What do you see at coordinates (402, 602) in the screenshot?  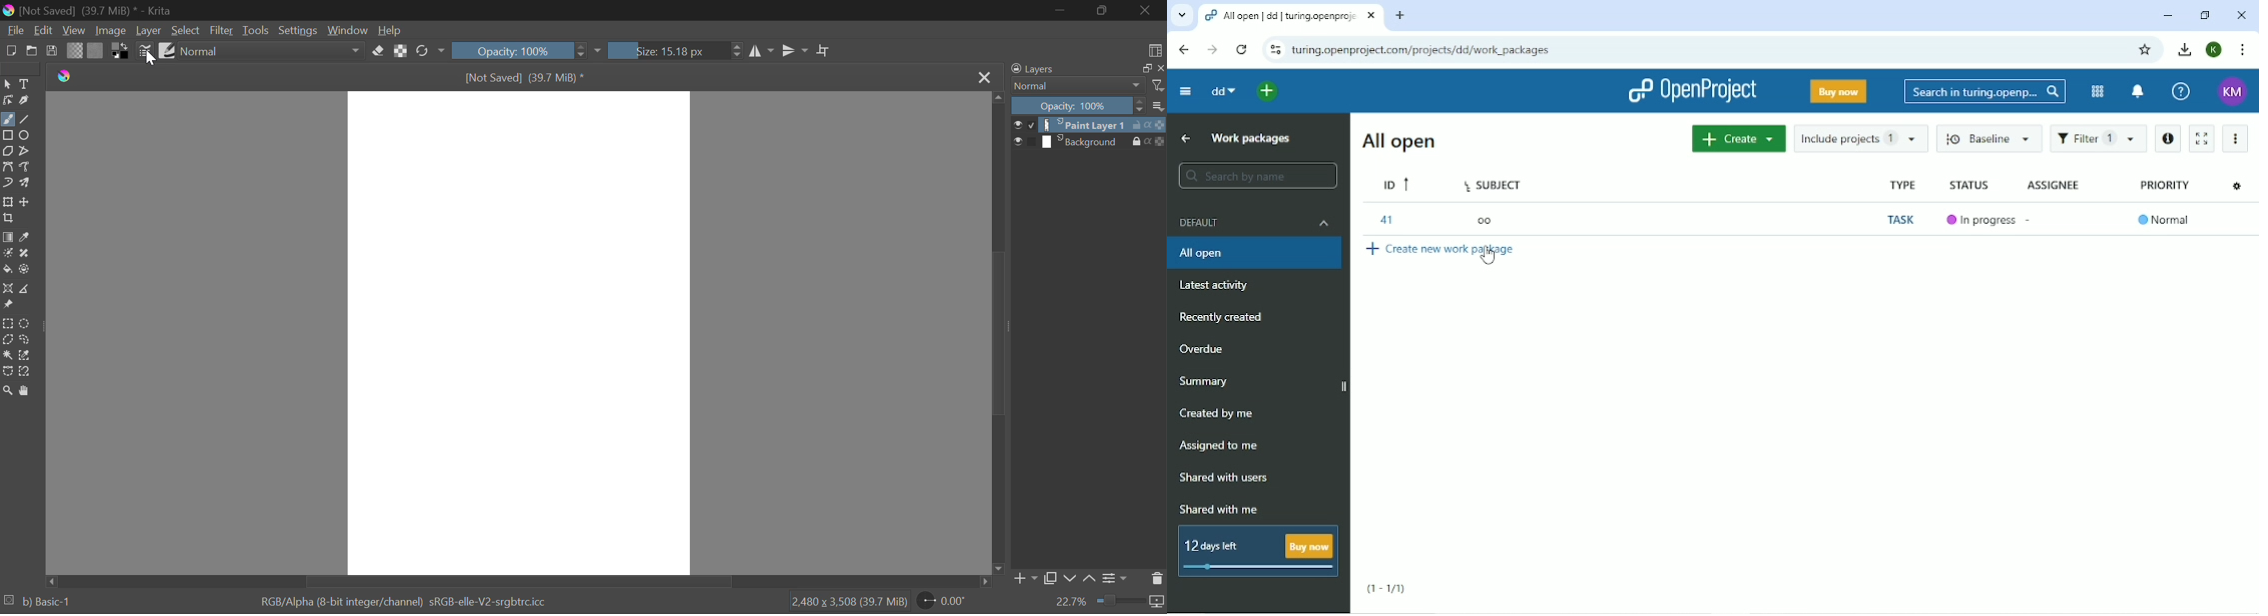 I see `RGB/Alpha (8-bit integer/channel) sRGB-elle-V2-srgbtrcicc` at bounding box center [402, 602].